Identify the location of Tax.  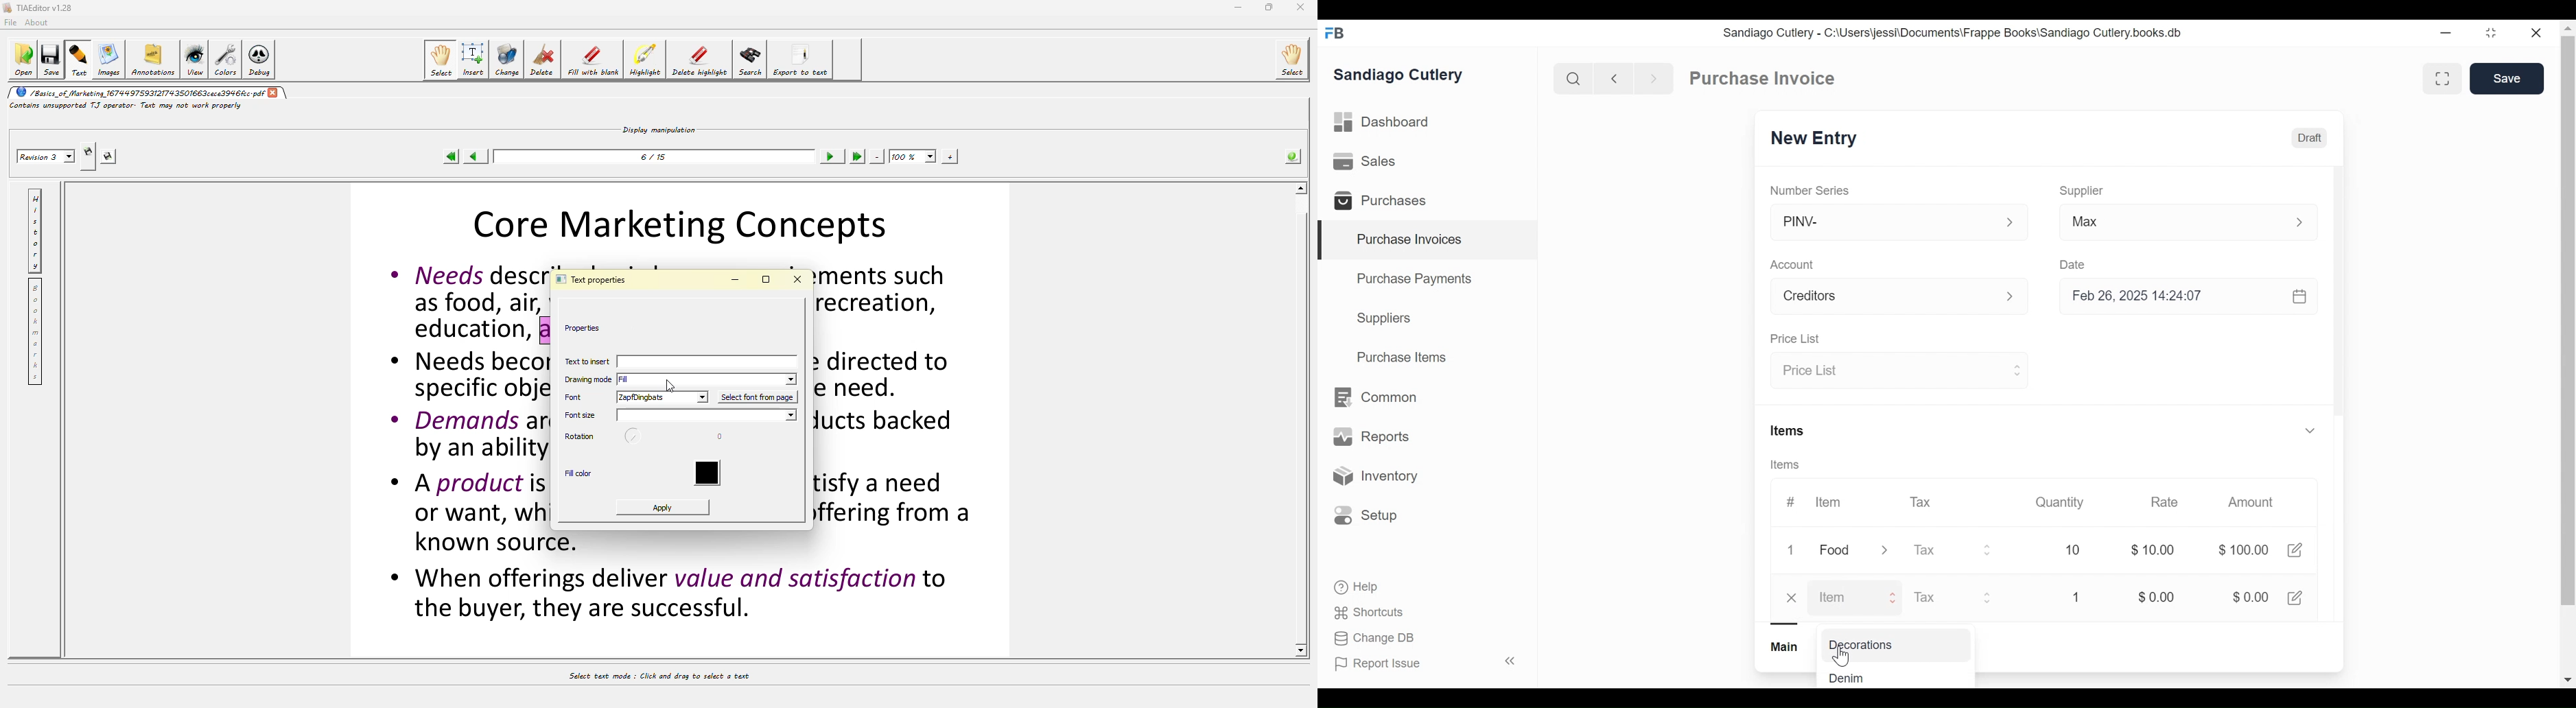
(1944, 599).